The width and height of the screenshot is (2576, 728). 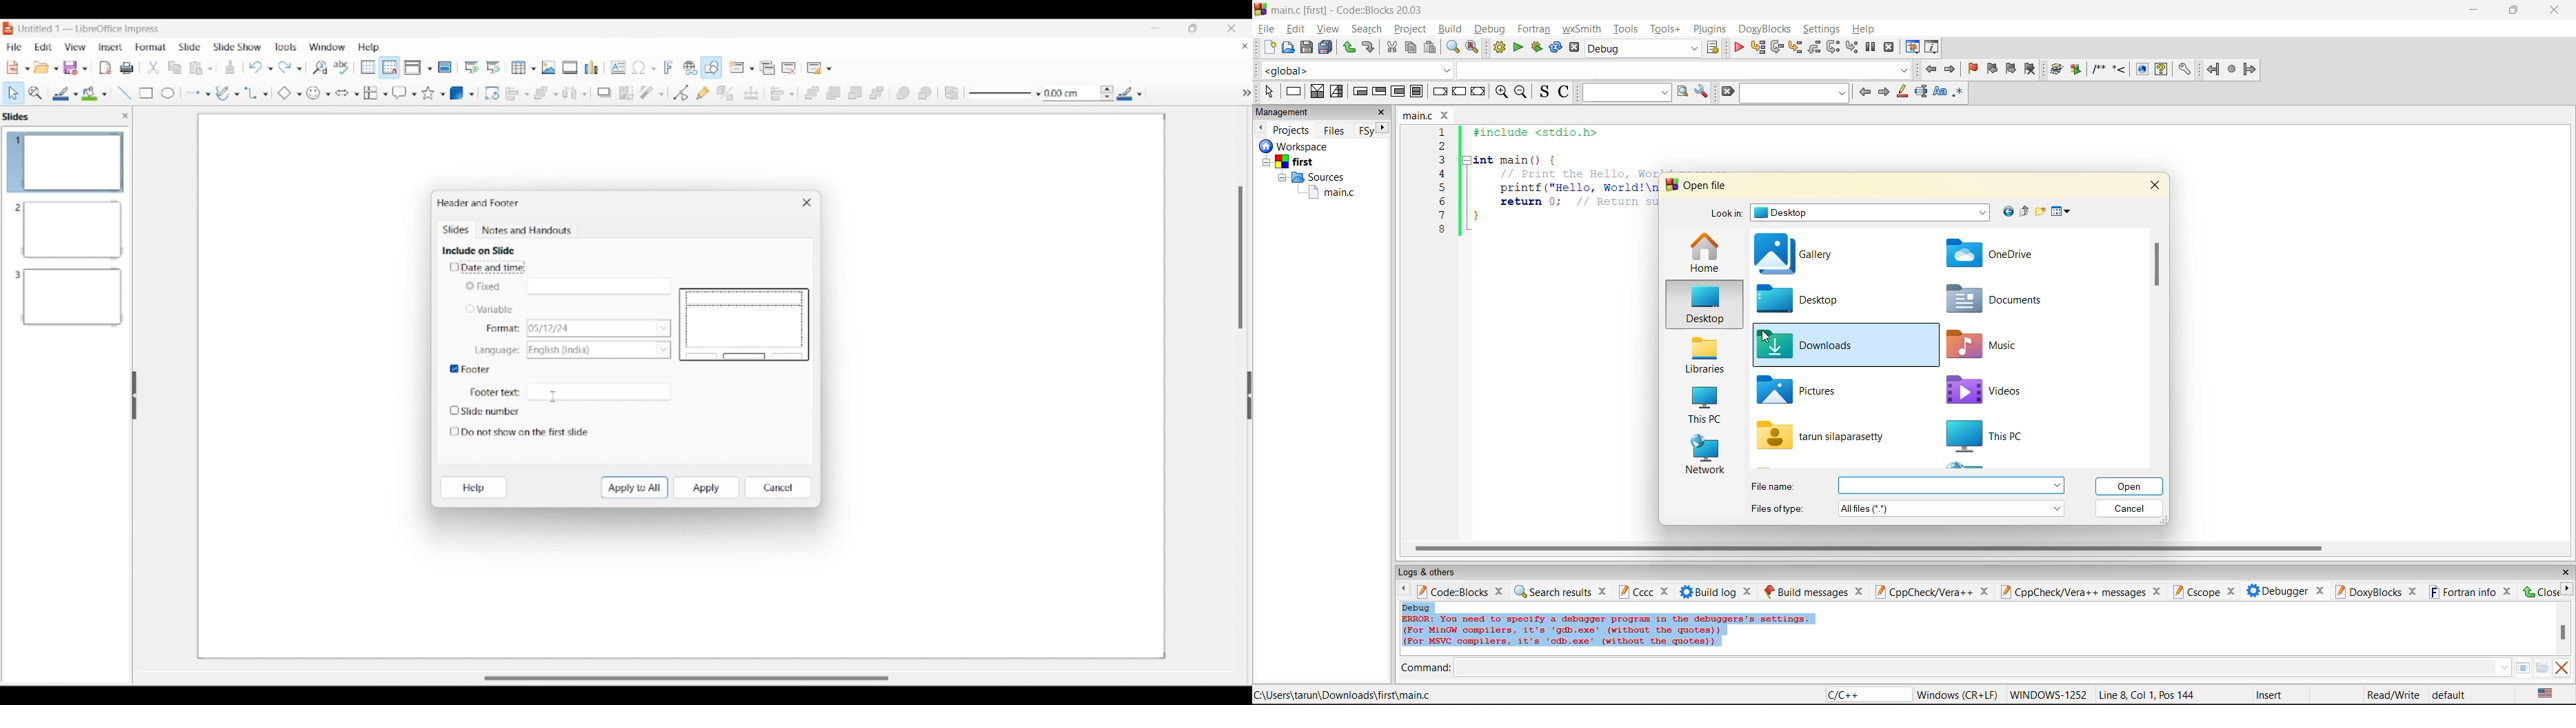 What do you see at coordinates (1866, 695) in the screenshot?
I see `language` at bounding box center [1866, 695].